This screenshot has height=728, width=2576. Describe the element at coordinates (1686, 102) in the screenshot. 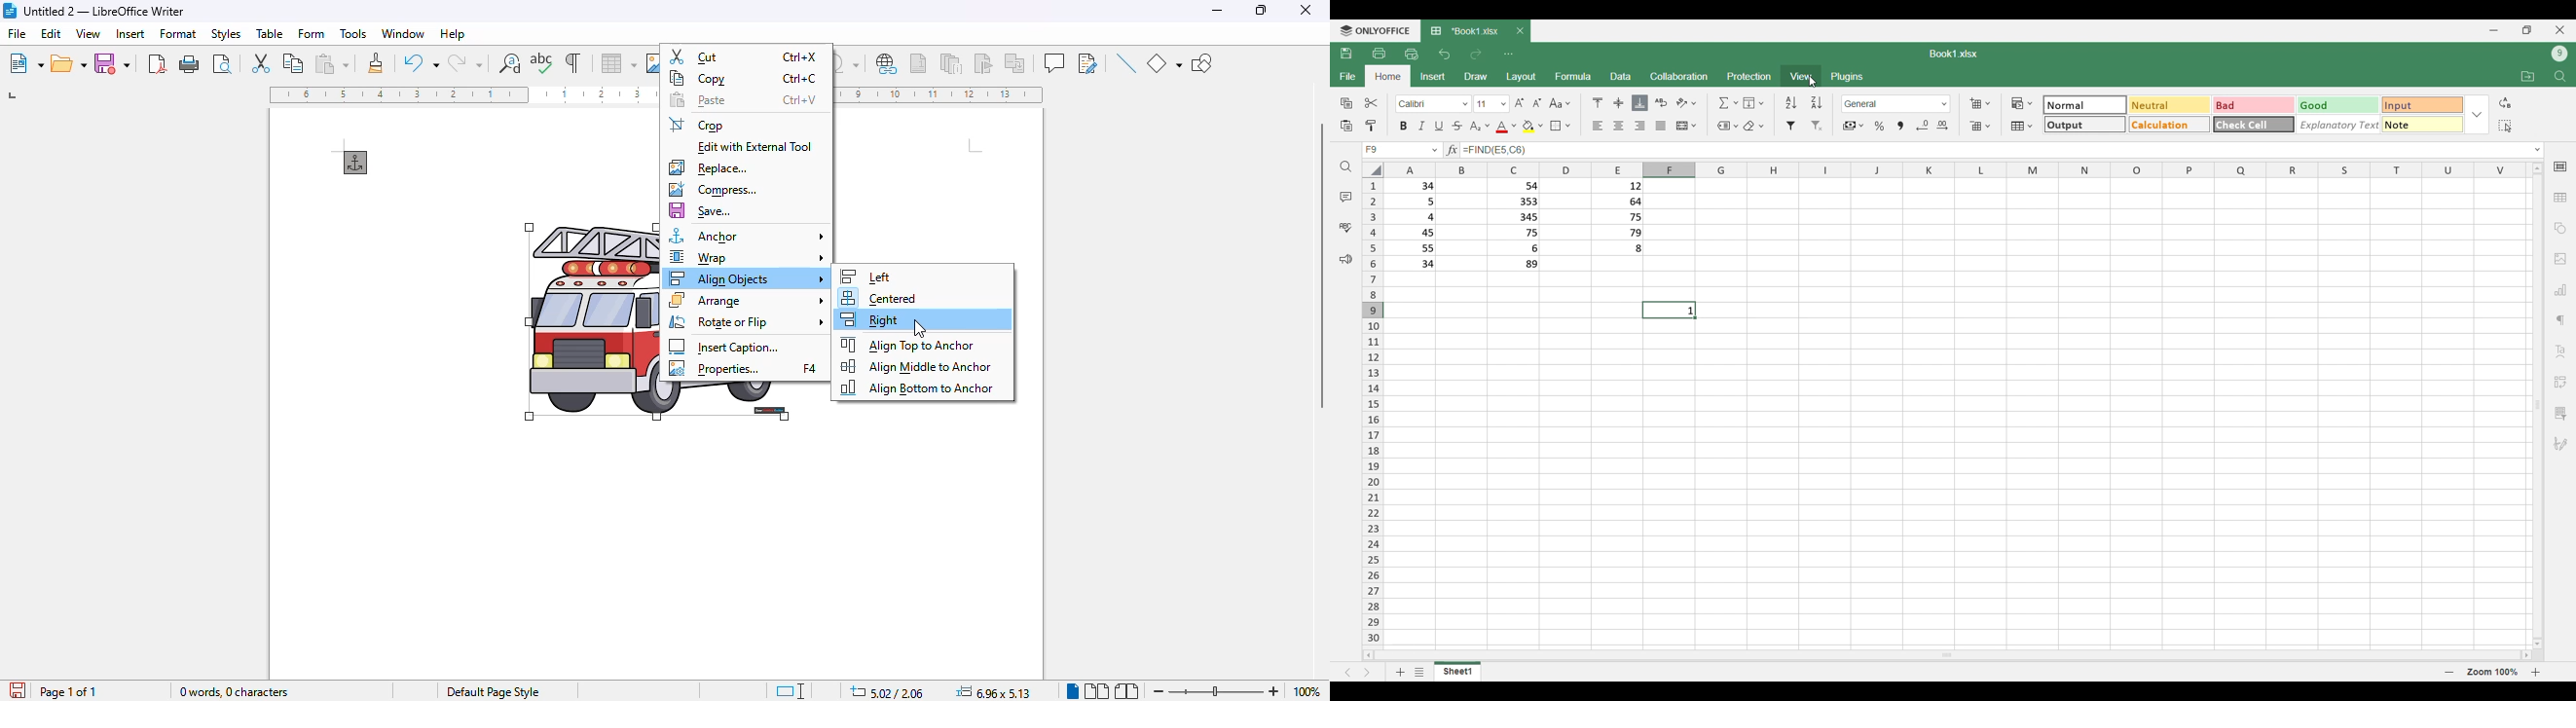

I see `Orientation` at that location.